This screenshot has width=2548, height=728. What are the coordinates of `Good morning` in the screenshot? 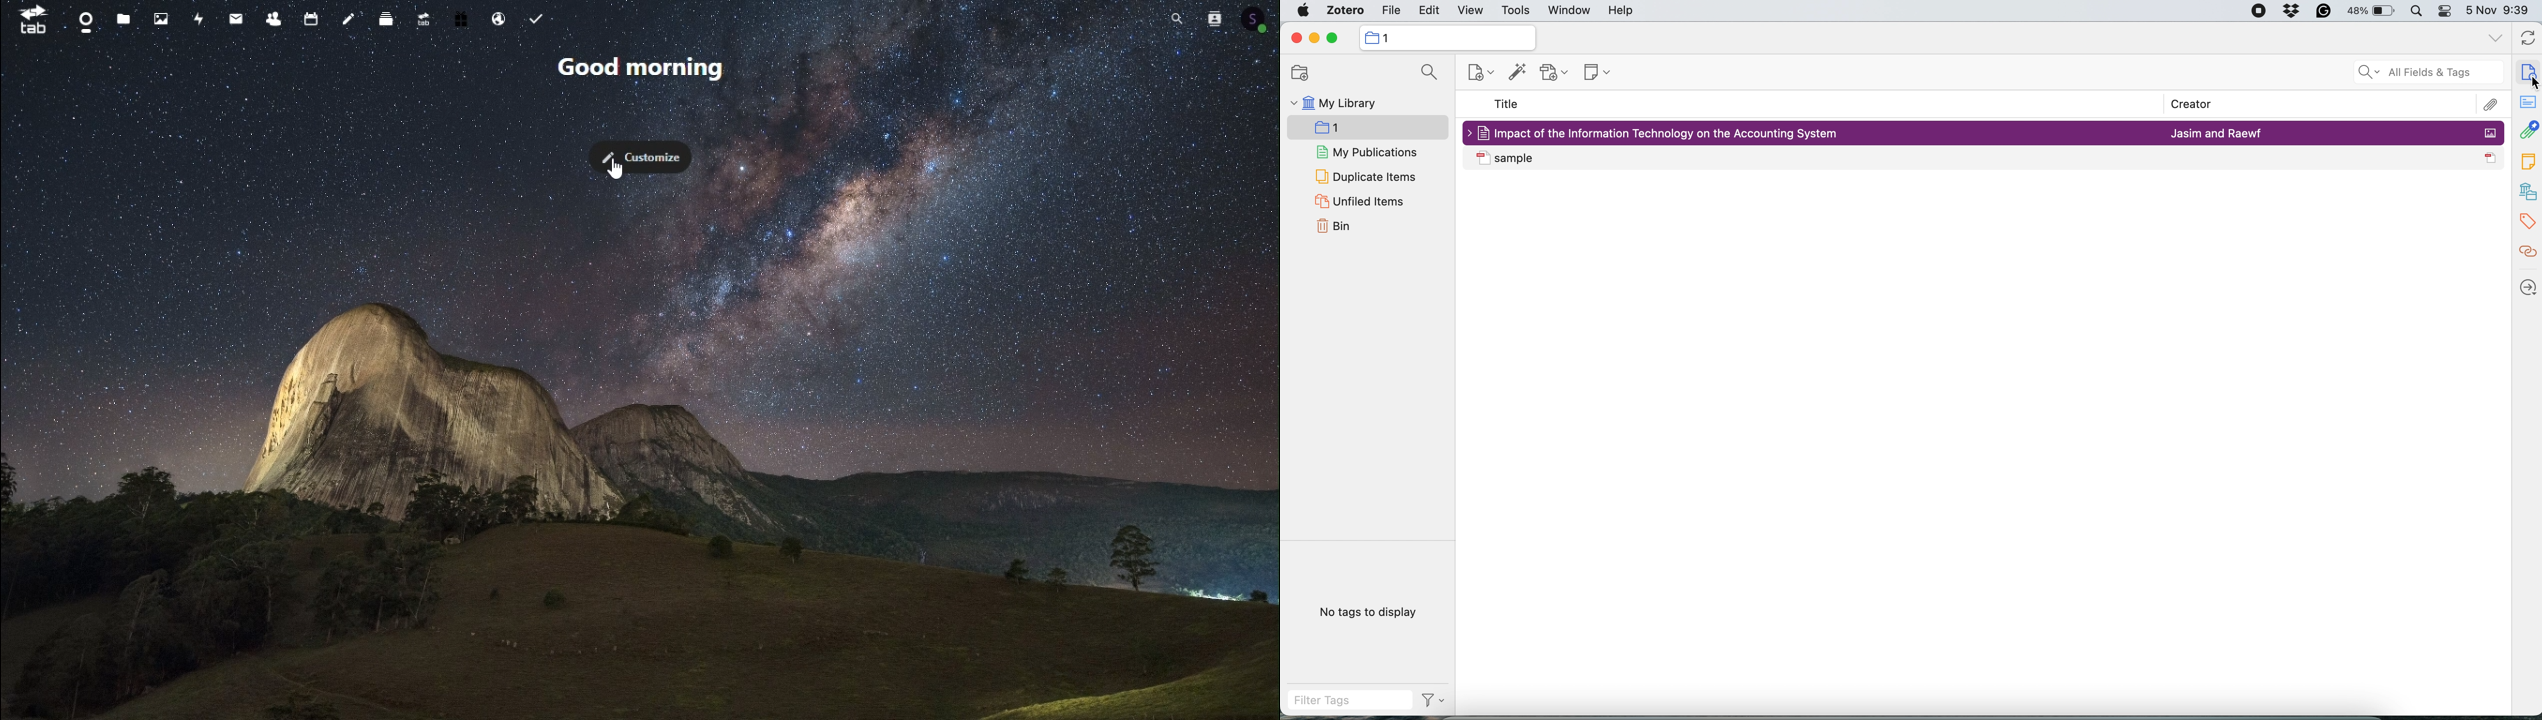 It's located at (645, 71).